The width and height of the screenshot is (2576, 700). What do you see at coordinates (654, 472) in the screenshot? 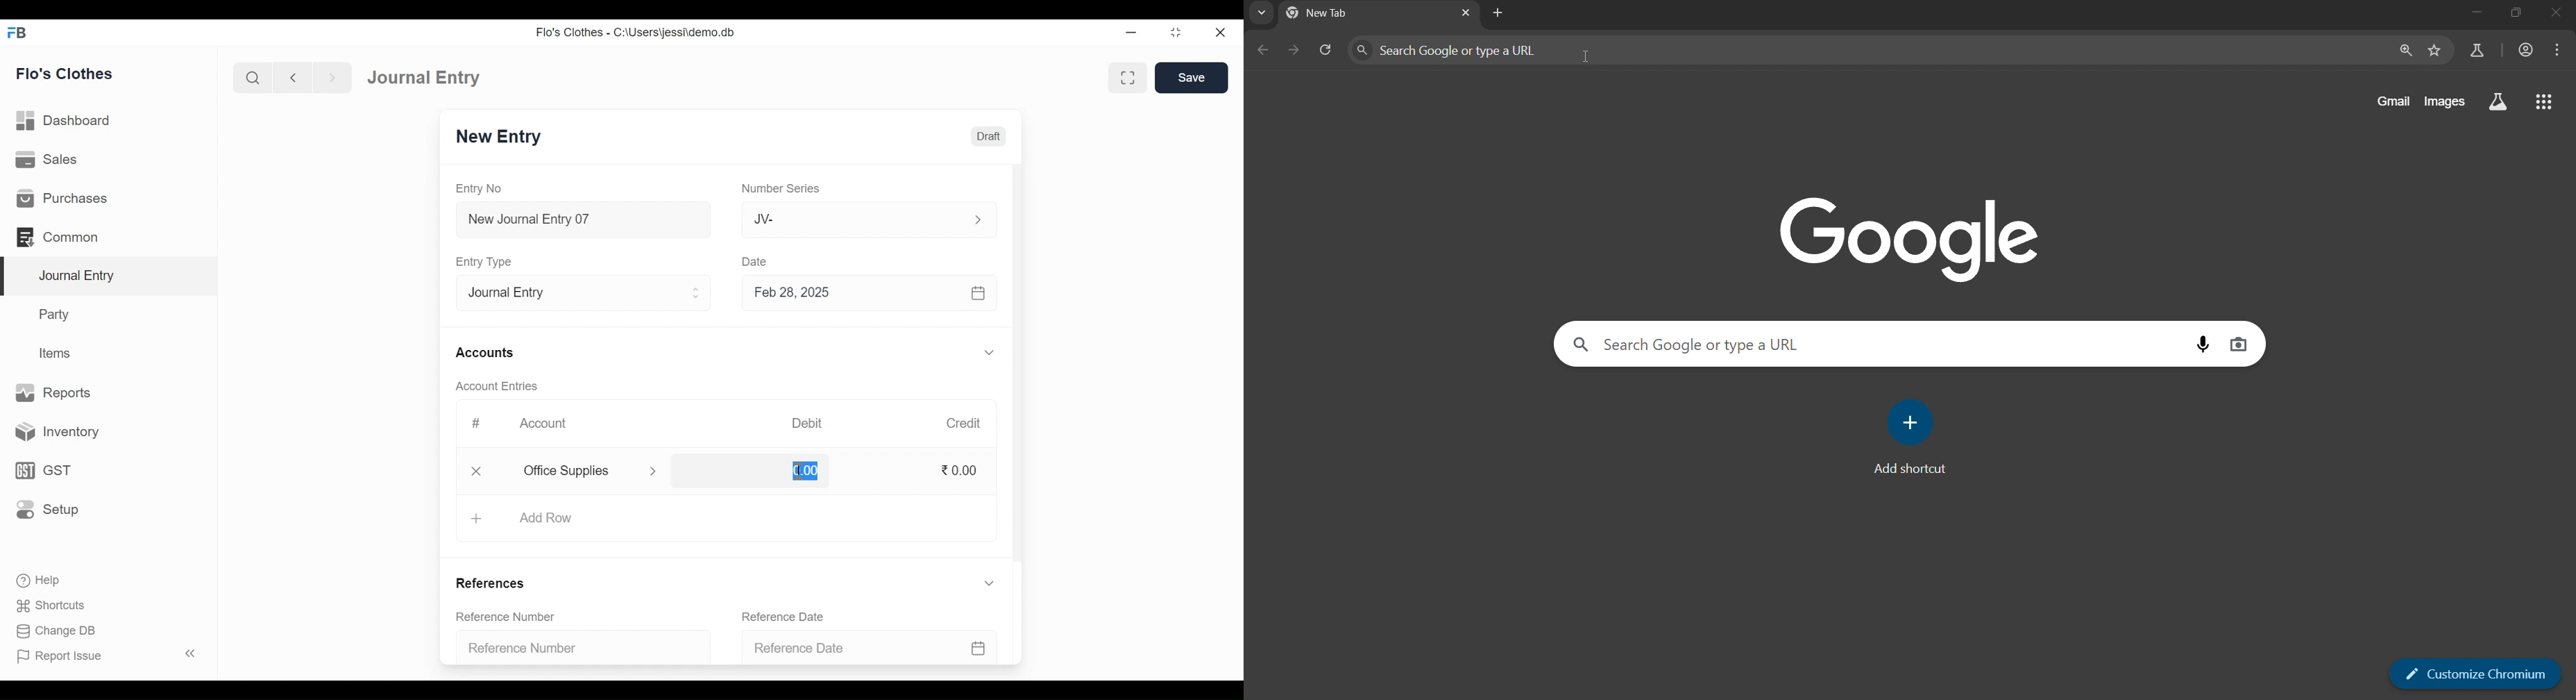
I see `Expand` at bounding box center [654, 472].